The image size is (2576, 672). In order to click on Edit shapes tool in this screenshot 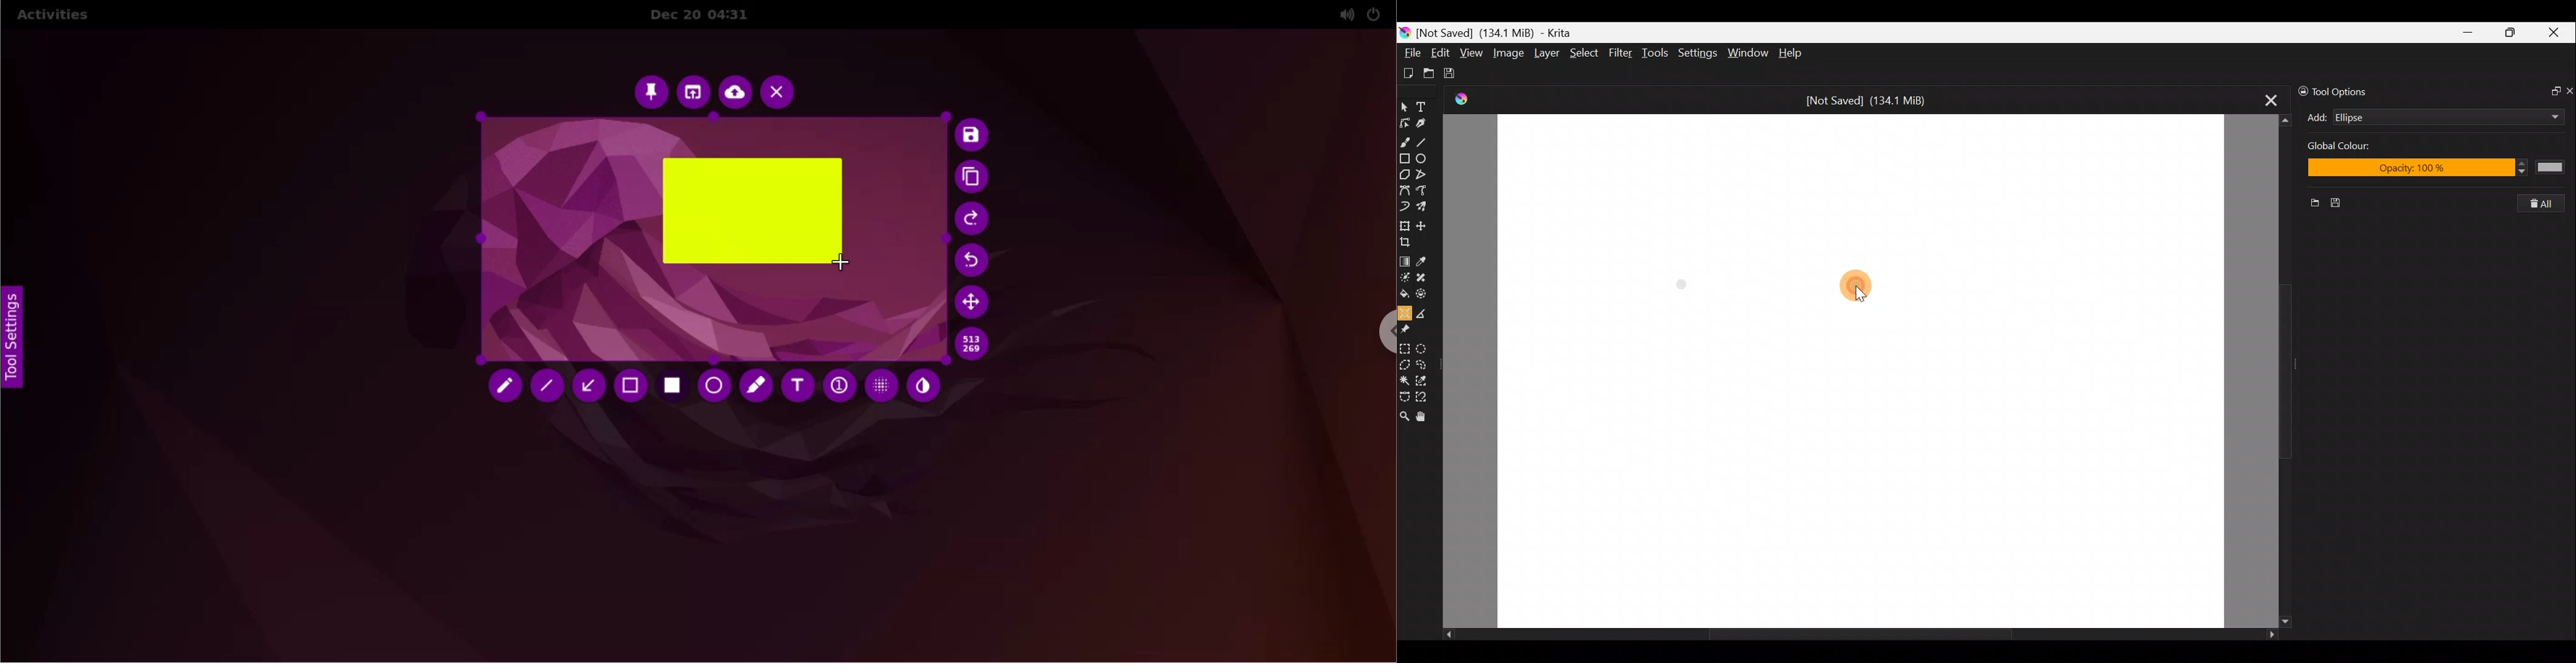, I will do `click(1407, 121)`.